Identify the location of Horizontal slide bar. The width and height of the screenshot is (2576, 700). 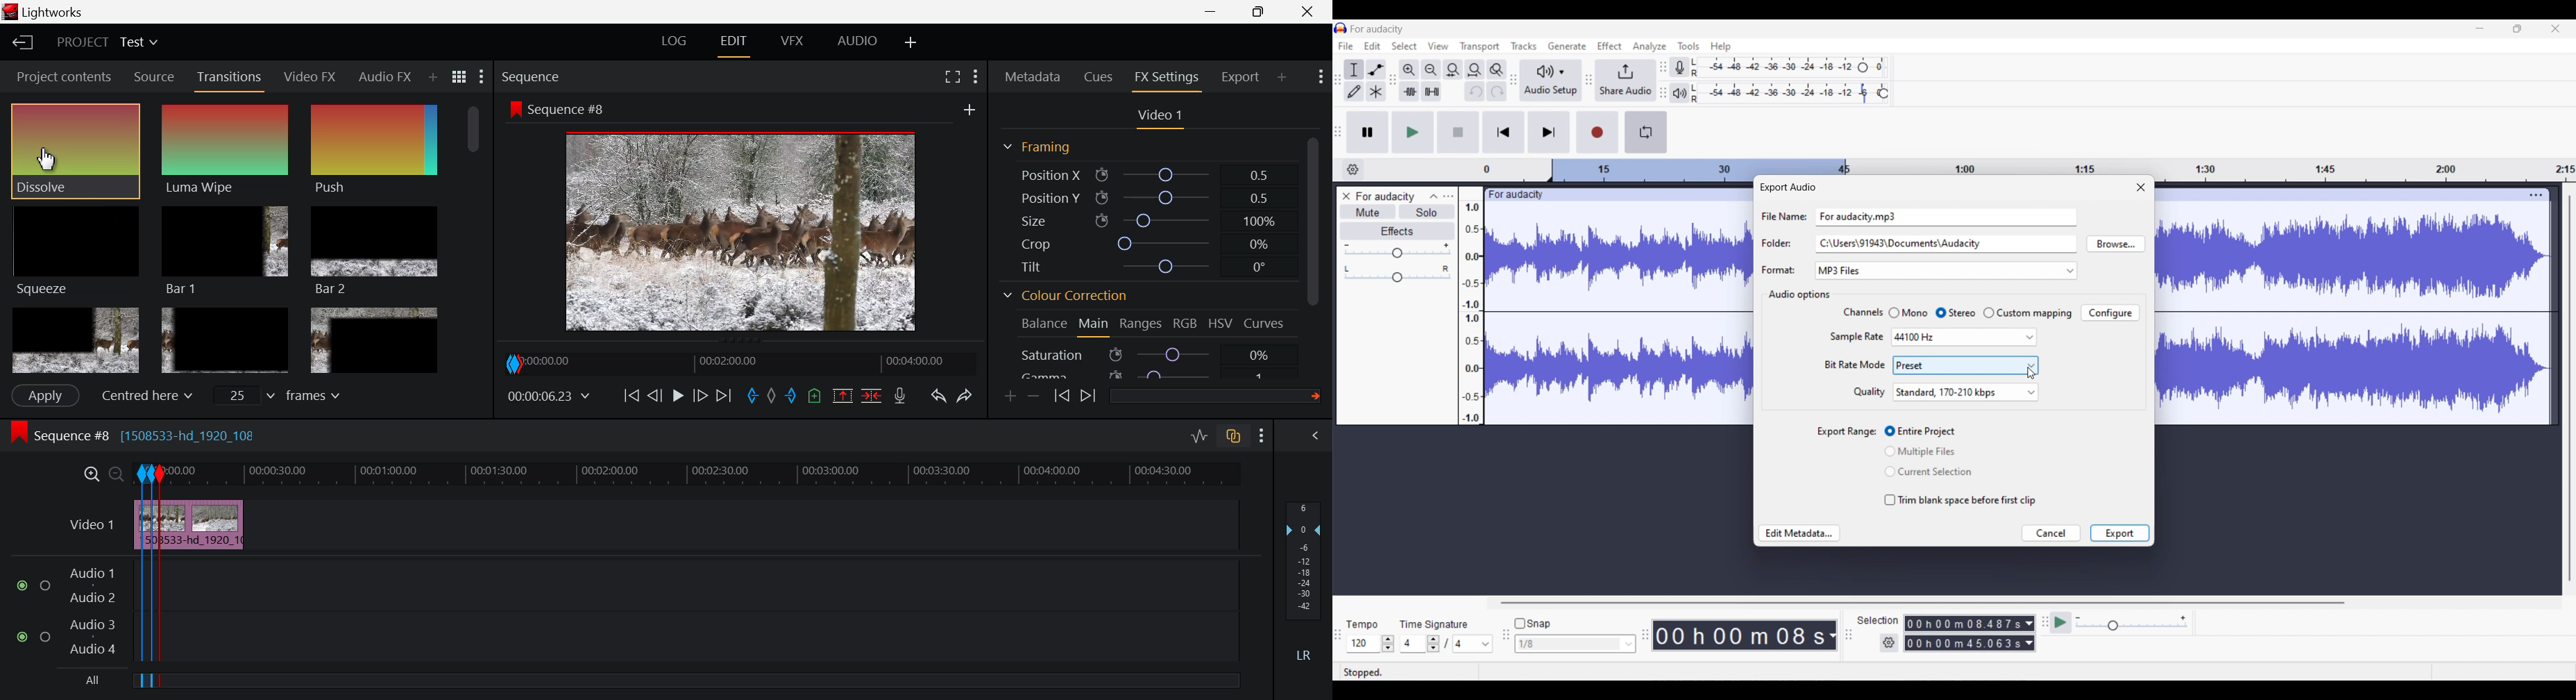
(1922, 603).